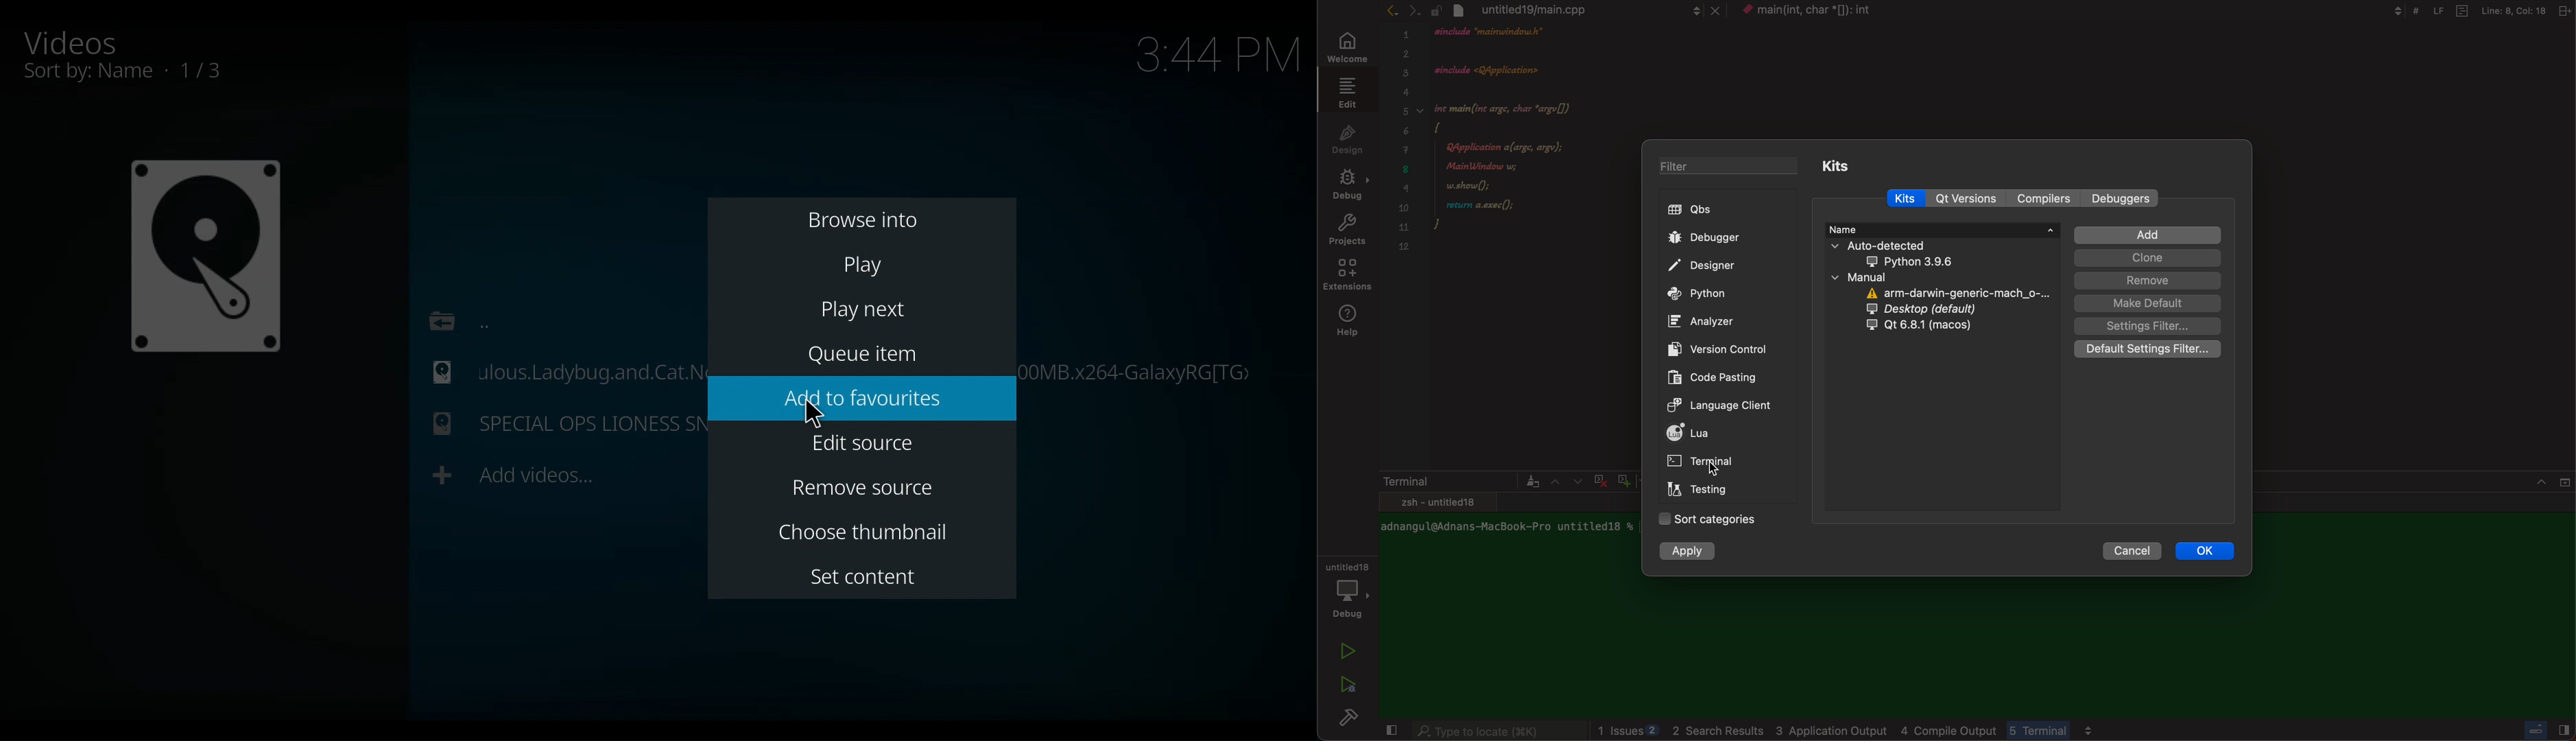 Image resolution: width=2576 pixels, height=756 pixels. Describe the element at coordinates (1833, 166) in the screenshot. I see `kits` at that location.